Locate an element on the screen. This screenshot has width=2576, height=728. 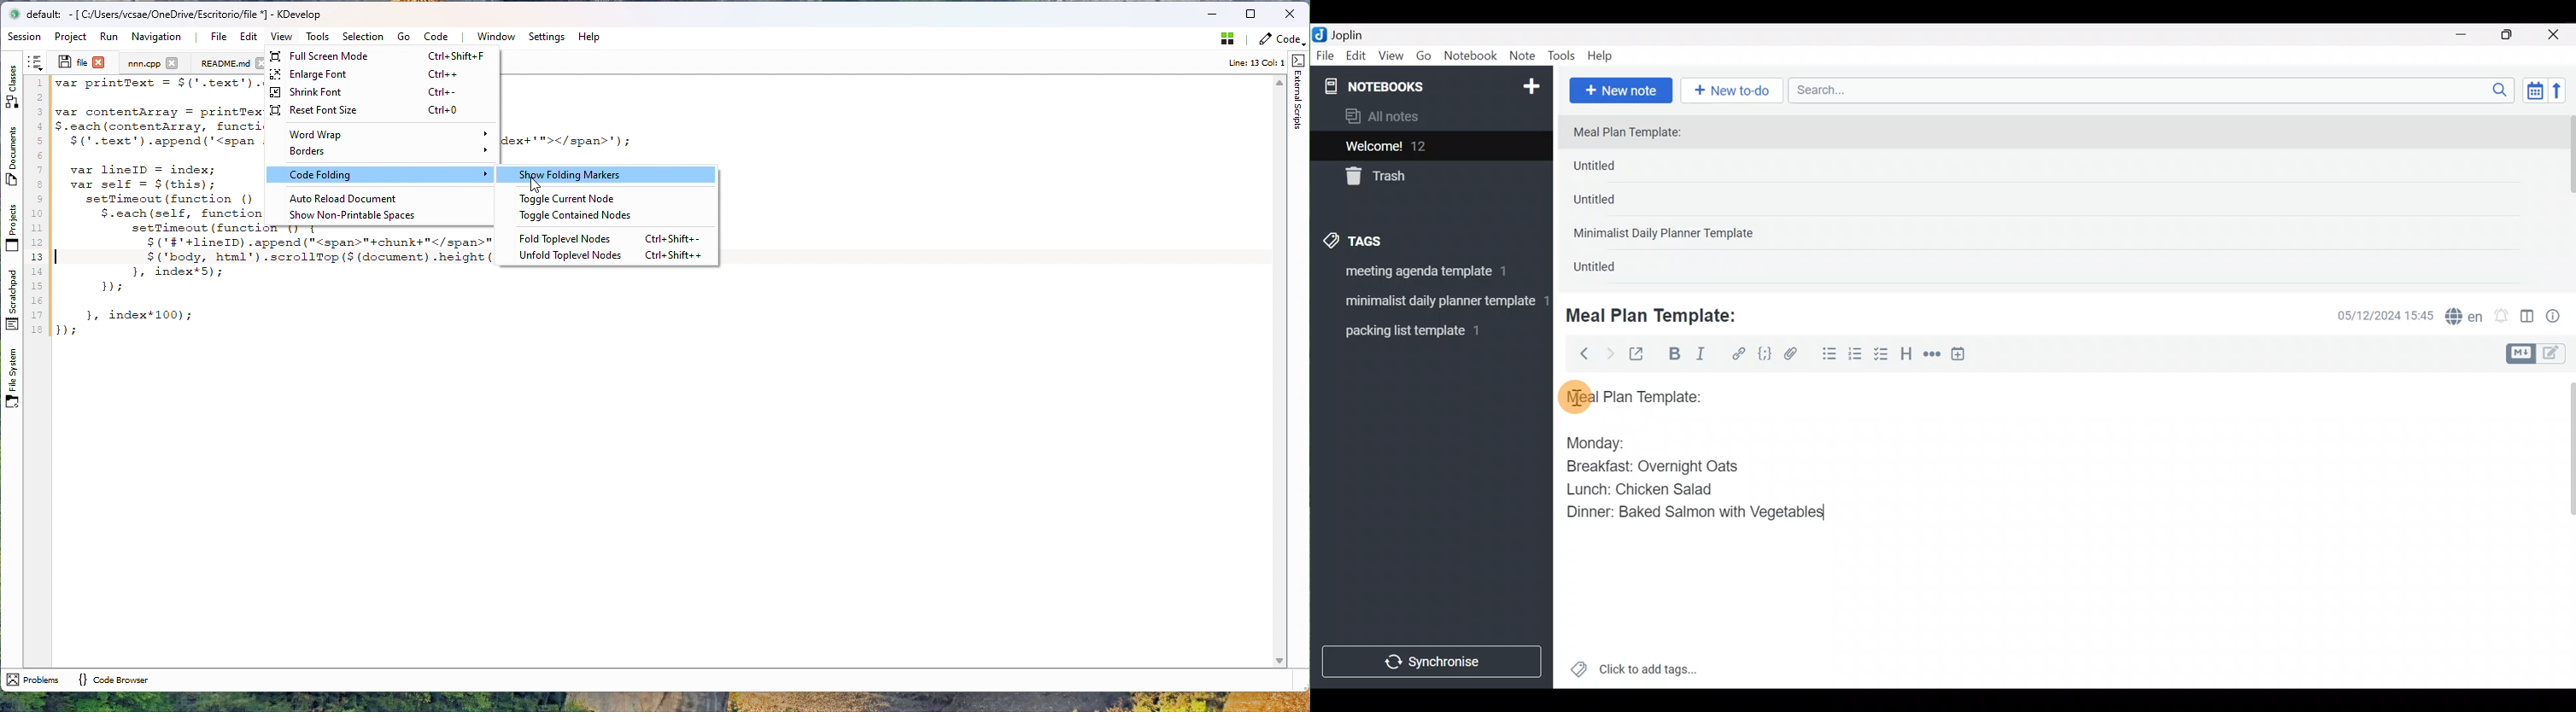
Help is located at coordinates (1605, 53).